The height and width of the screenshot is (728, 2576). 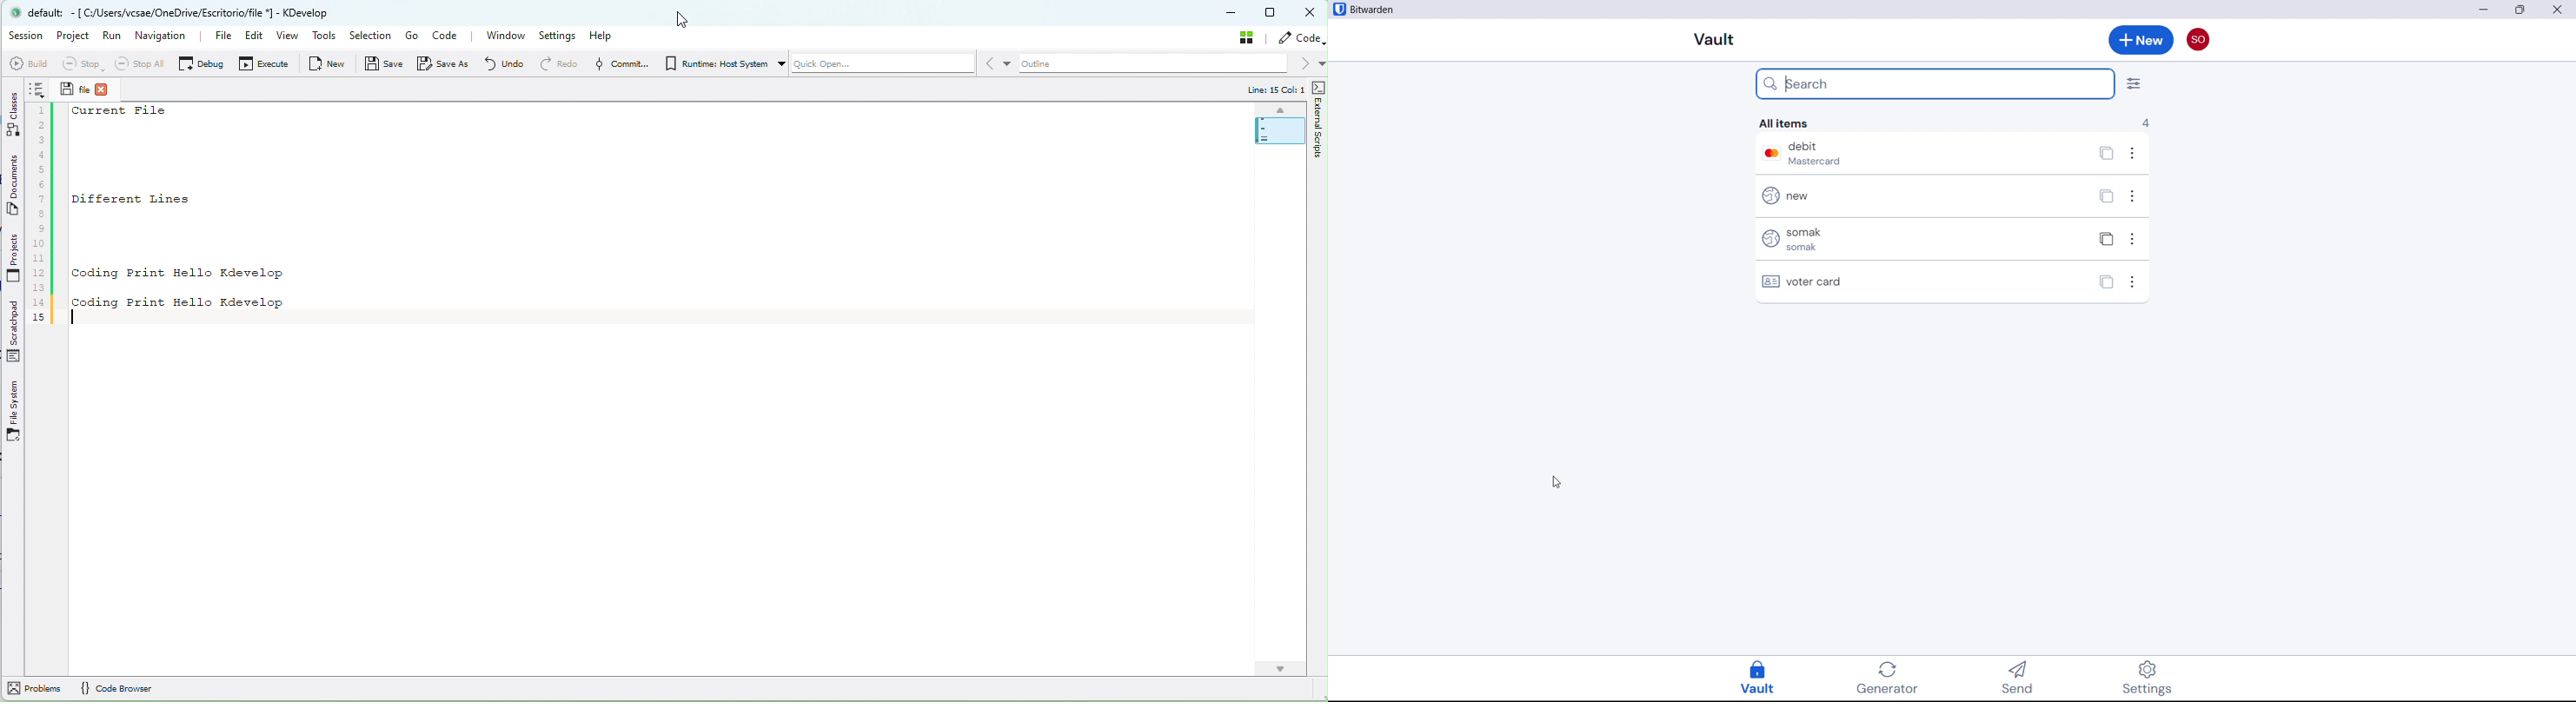 I want to click on Mastercard logo, so click(x=1768, y=153).